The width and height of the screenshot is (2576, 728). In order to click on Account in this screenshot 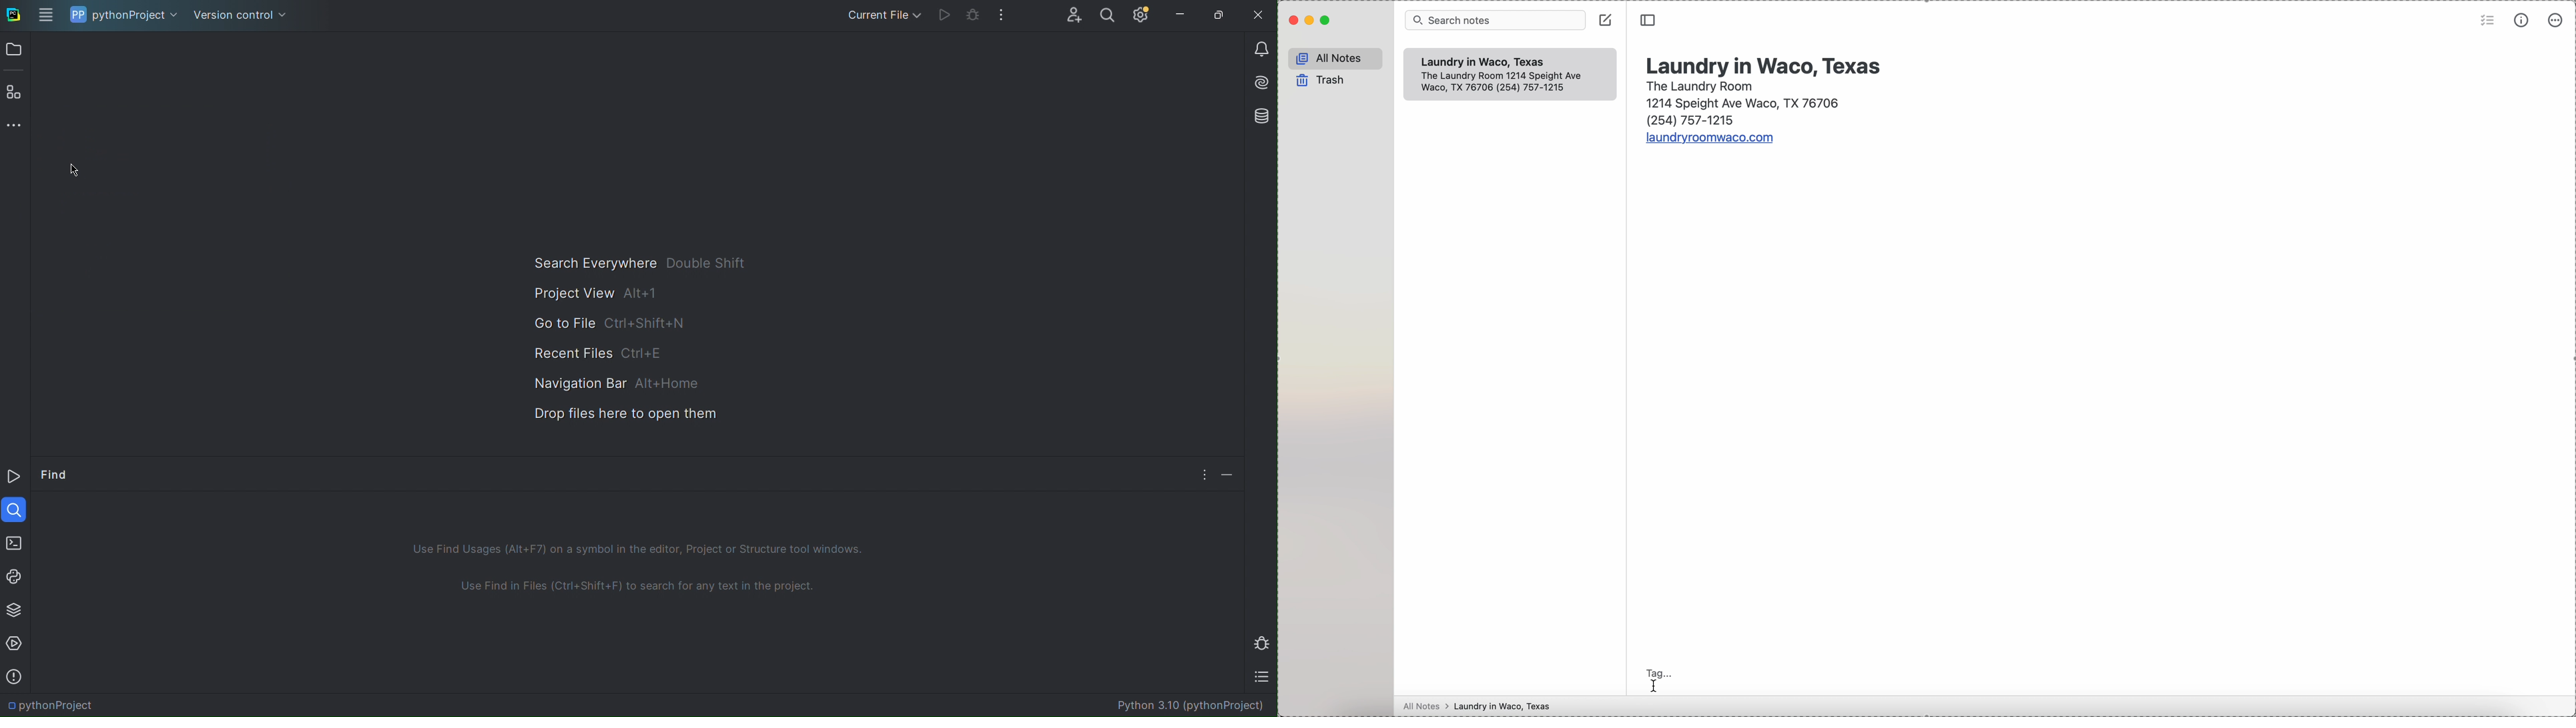, I will do `click(1073, 15)`.